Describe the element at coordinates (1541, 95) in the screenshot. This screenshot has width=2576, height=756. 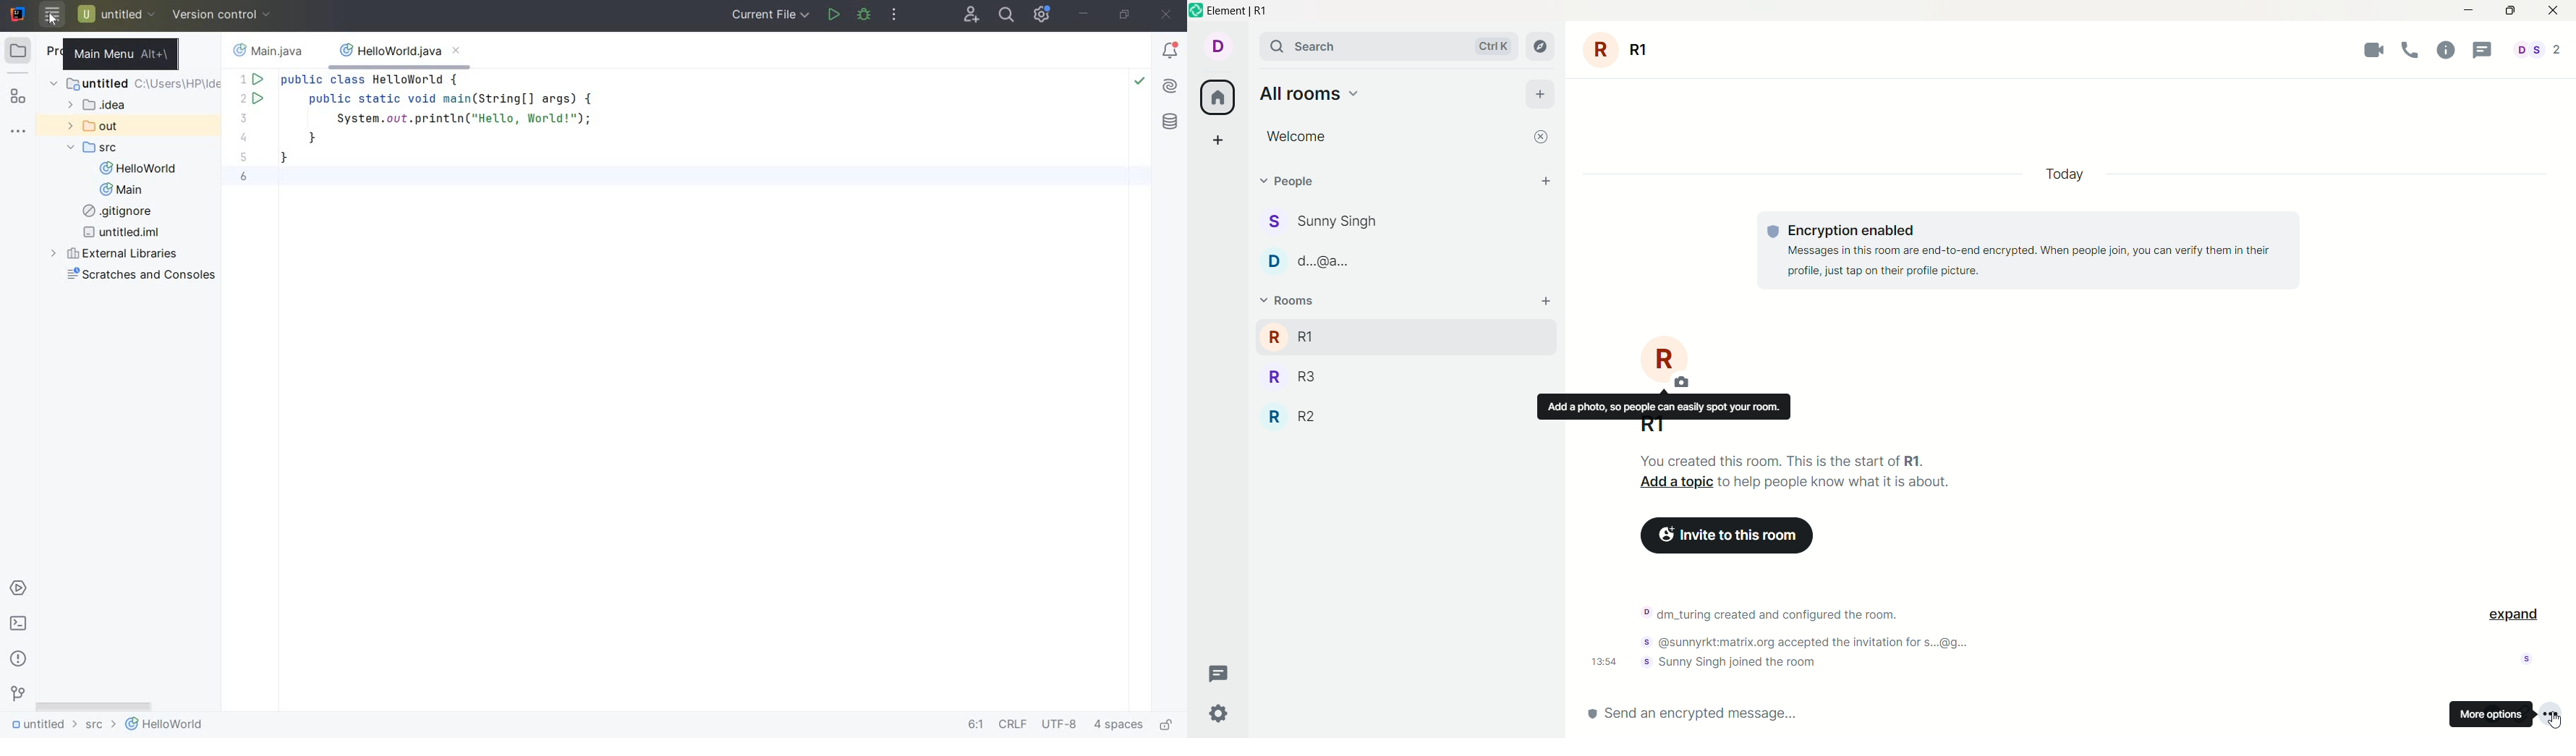
I see `add` at that location.